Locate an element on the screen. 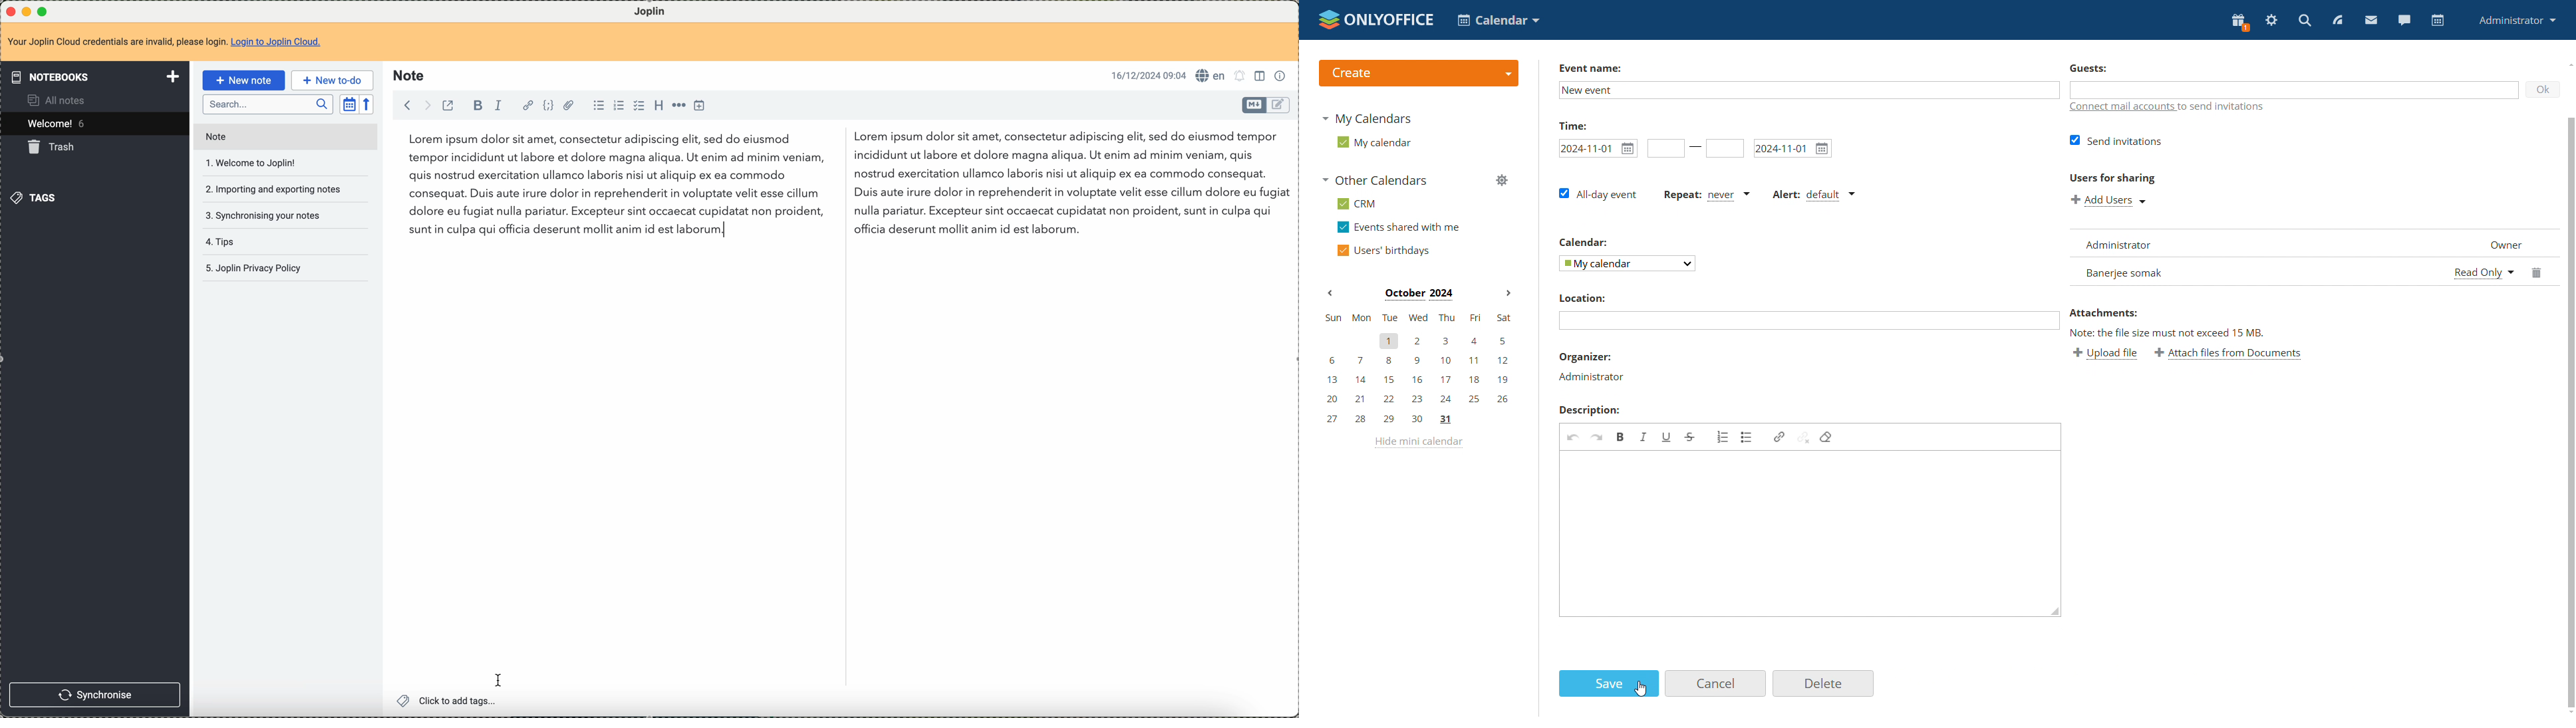 Image resolution: width=2576 pixels, height=728 pixels. attach files from documents is located at coordinates (2229, 353).